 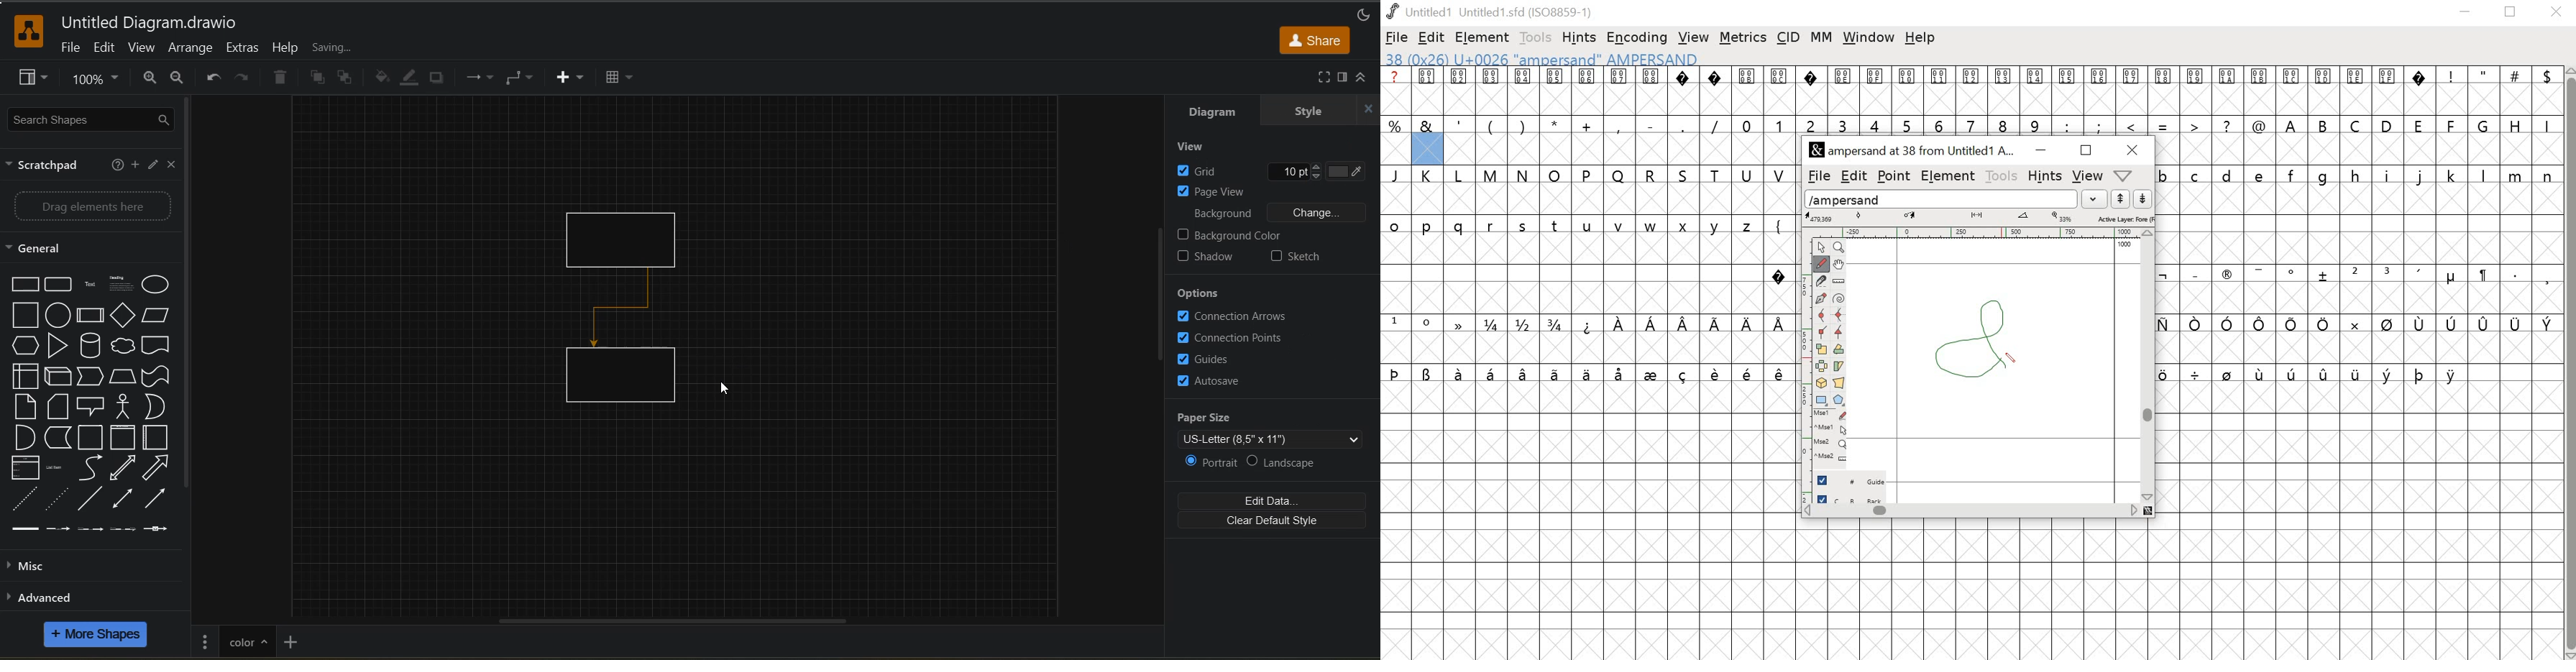 I want to click on horizontal ruler, so click(x=1978, y=231).